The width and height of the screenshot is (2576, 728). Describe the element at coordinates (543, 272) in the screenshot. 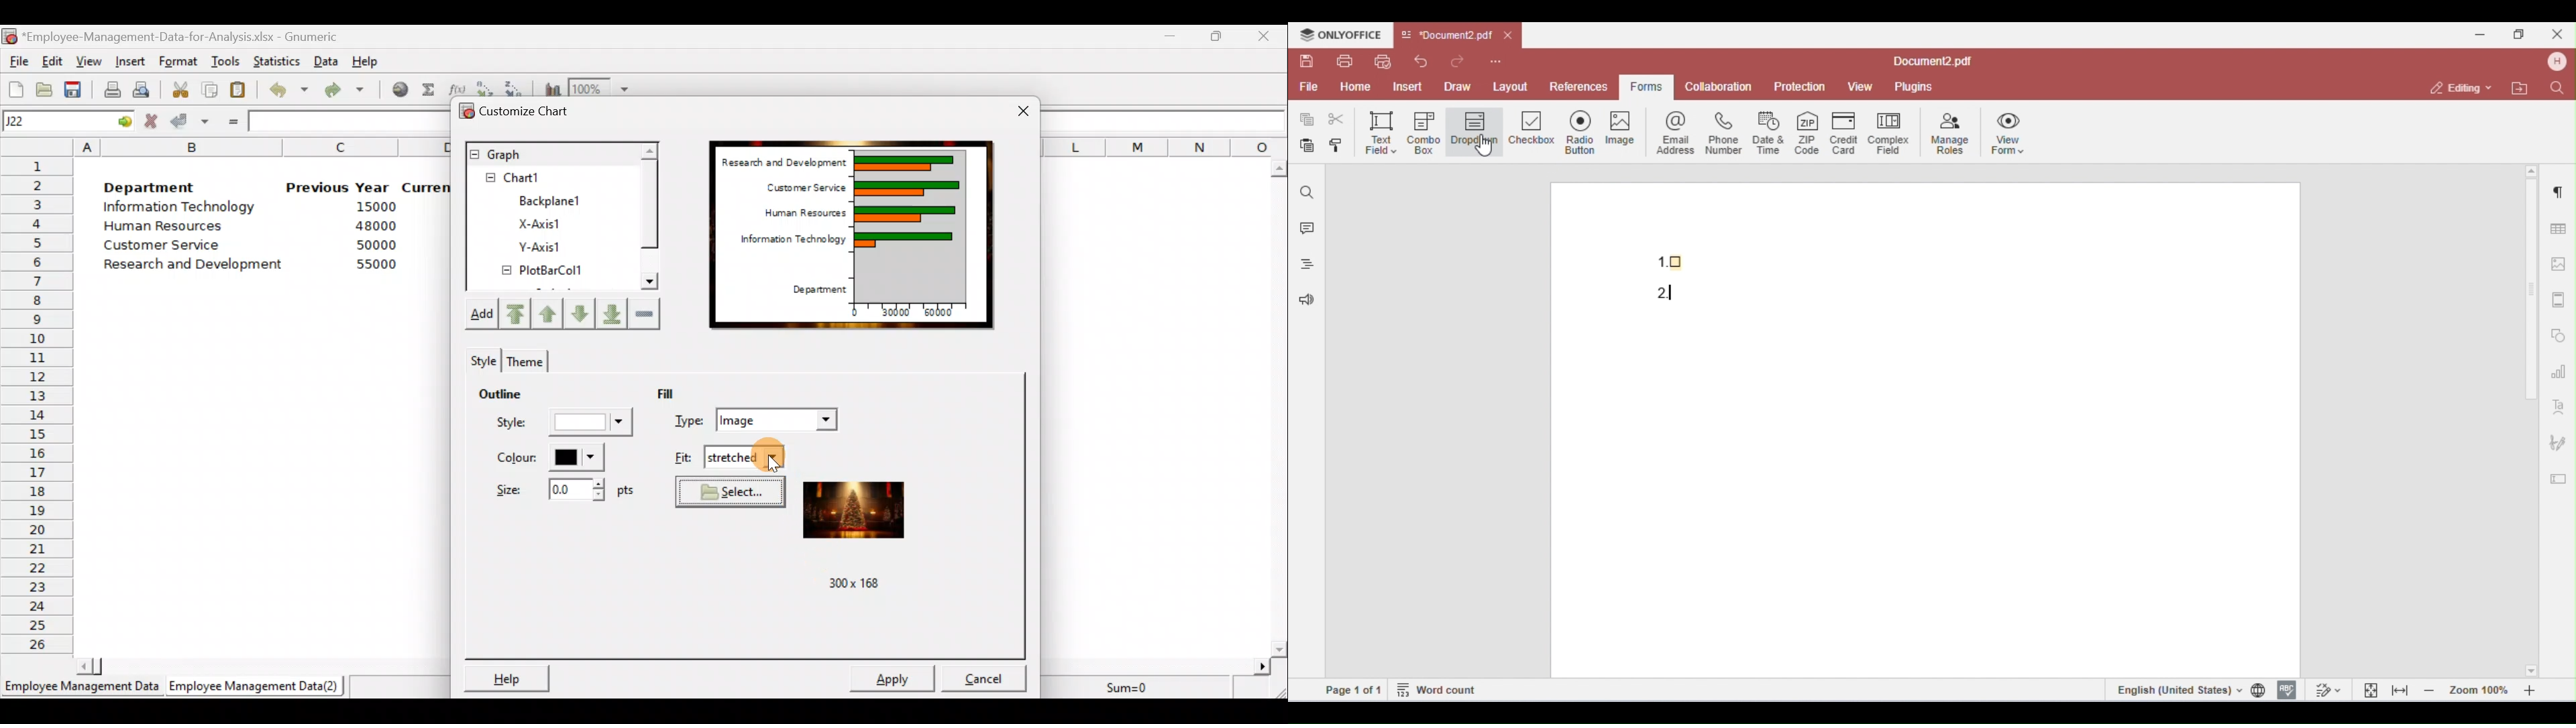

I see `PlotBarCol1` at that location.